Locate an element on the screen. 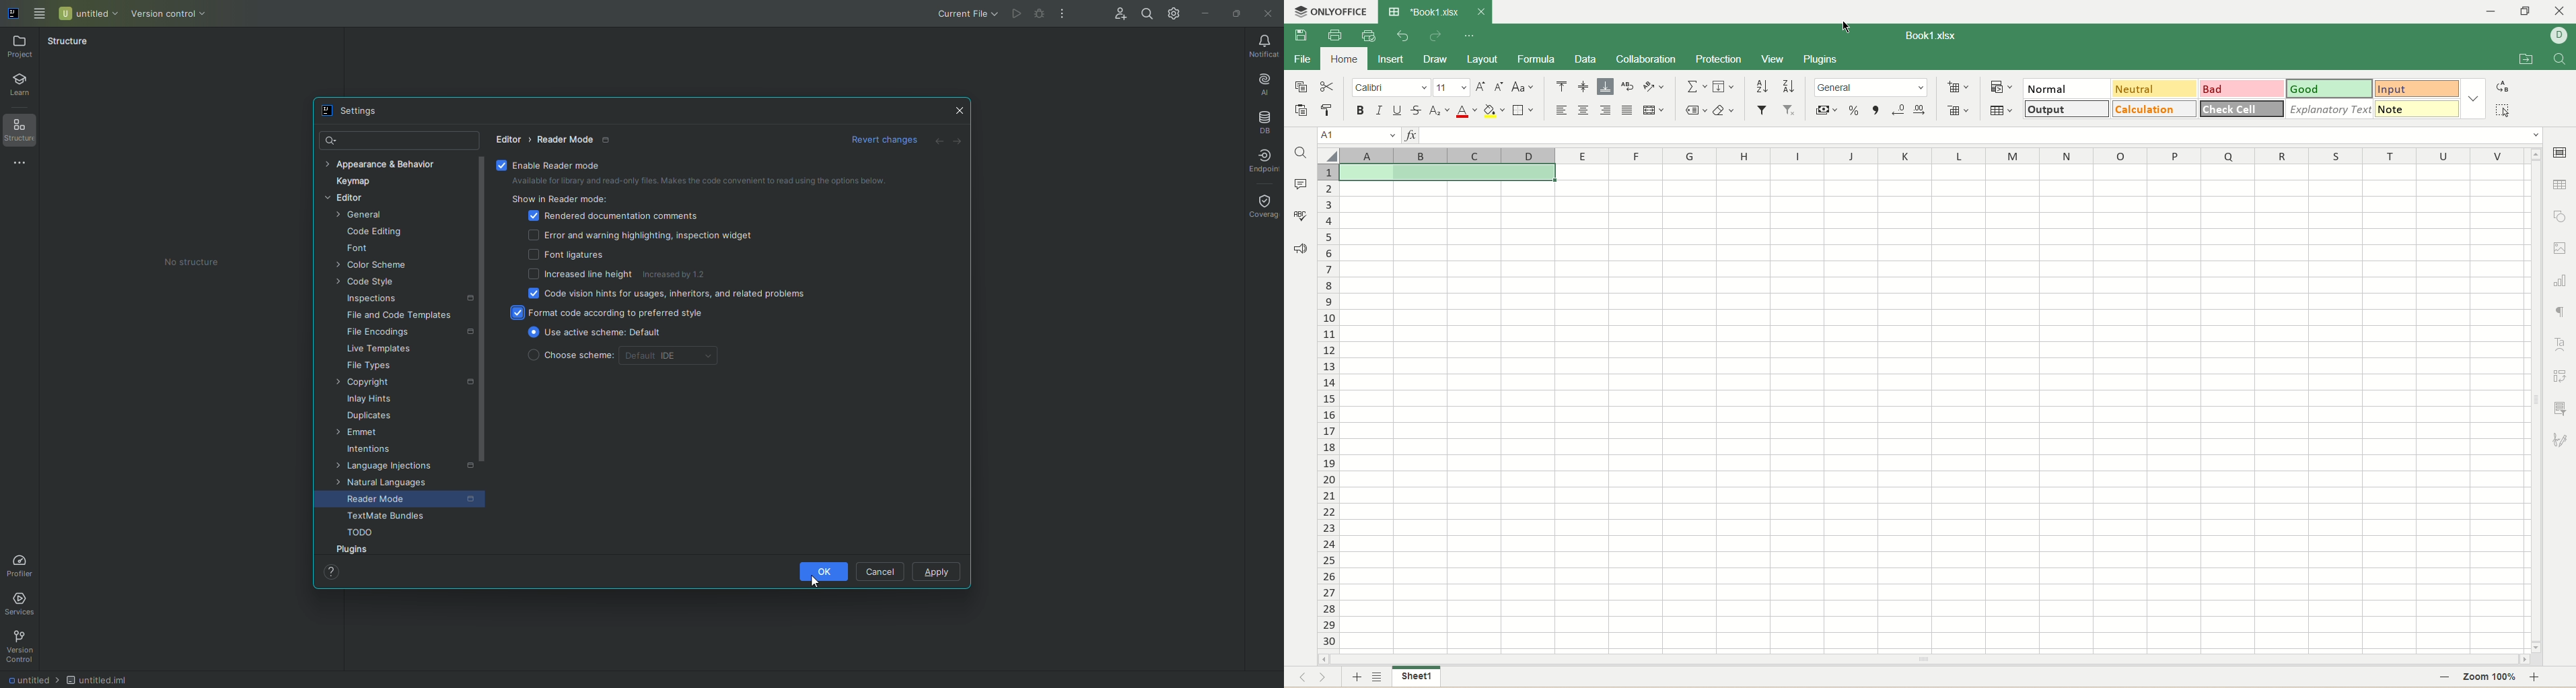 This screenshot has height=700, width=2576. home is located at coordinates (1340, 60).